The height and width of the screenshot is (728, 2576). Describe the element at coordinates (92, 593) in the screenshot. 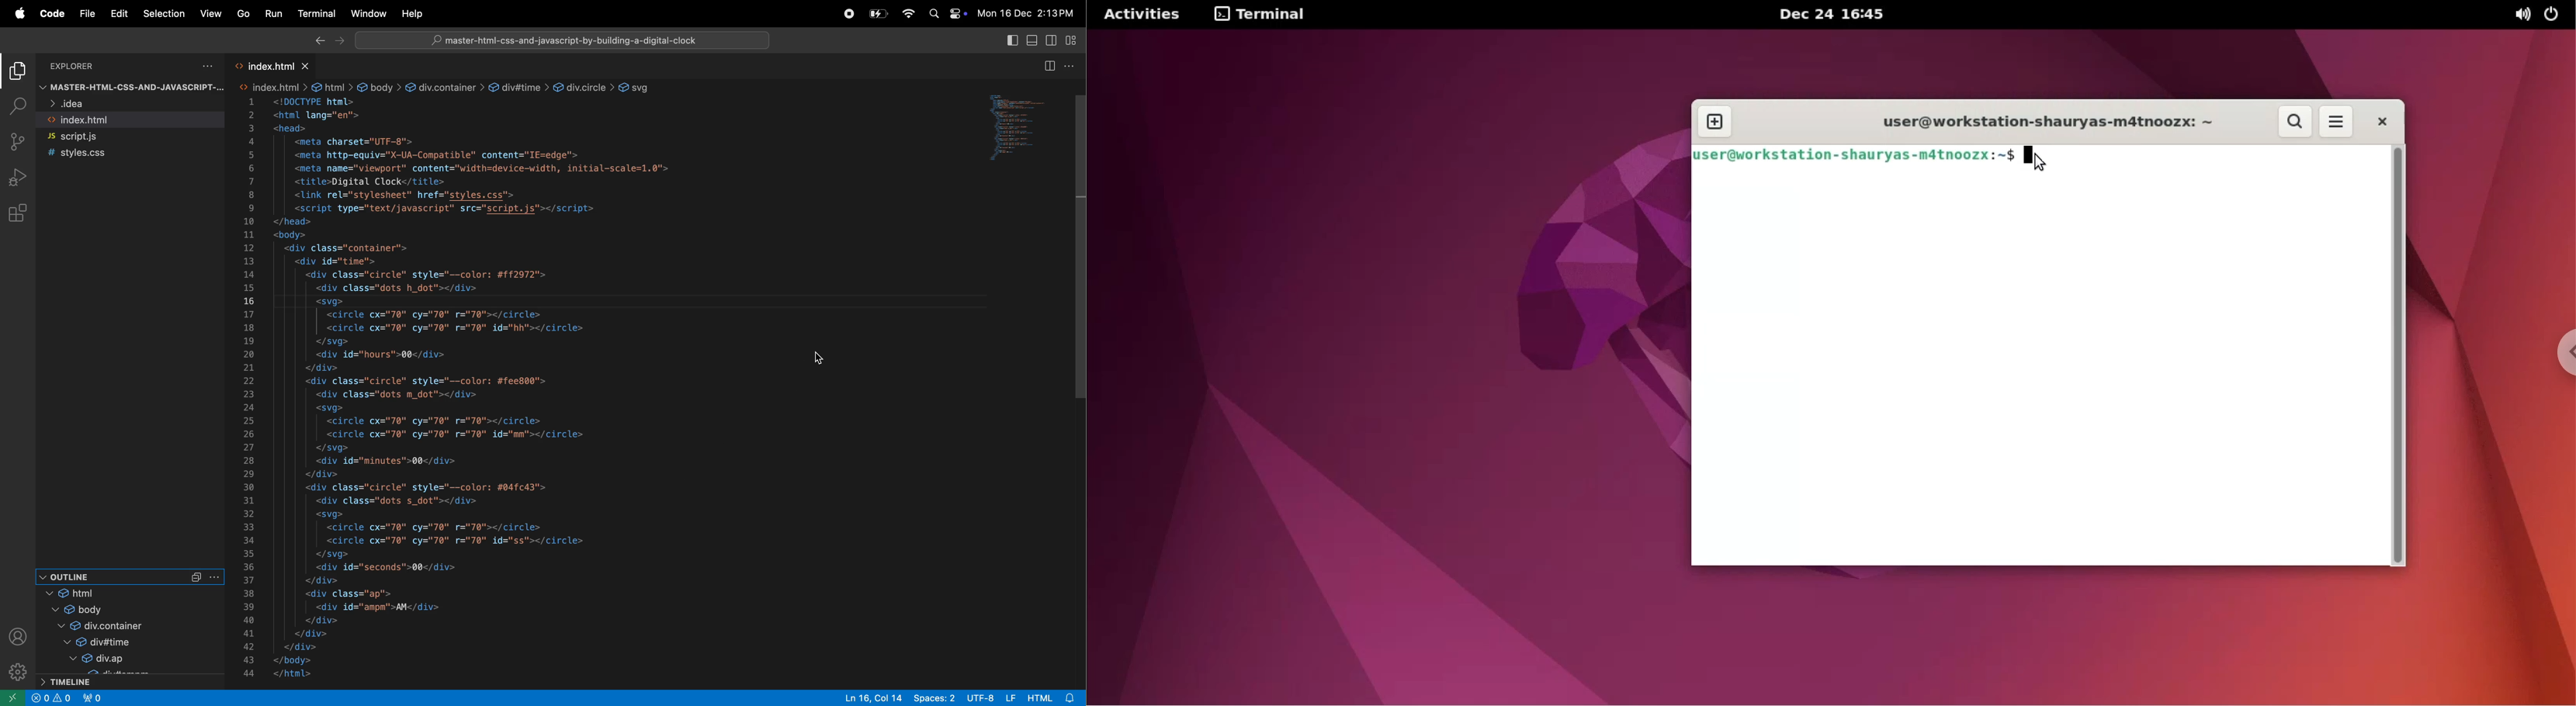

I see `htmtl` at that location.